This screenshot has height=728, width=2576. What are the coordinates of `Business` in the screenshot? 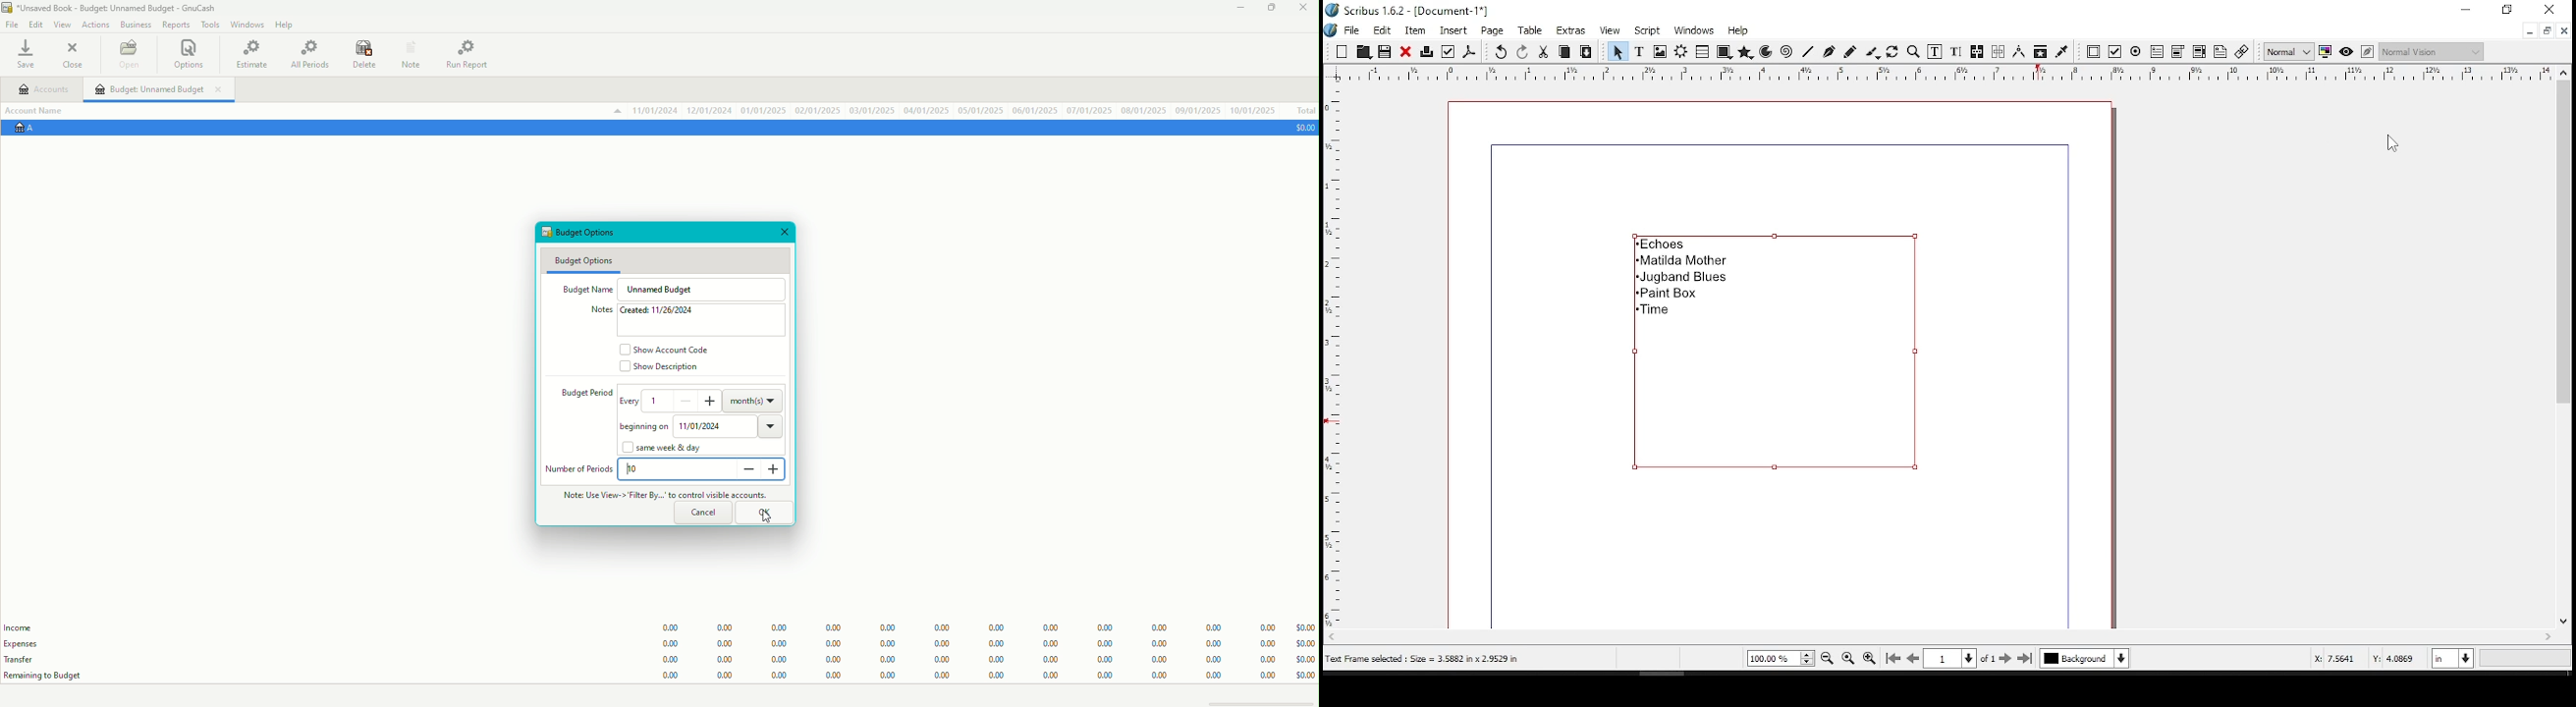 It's located at (136, 24).